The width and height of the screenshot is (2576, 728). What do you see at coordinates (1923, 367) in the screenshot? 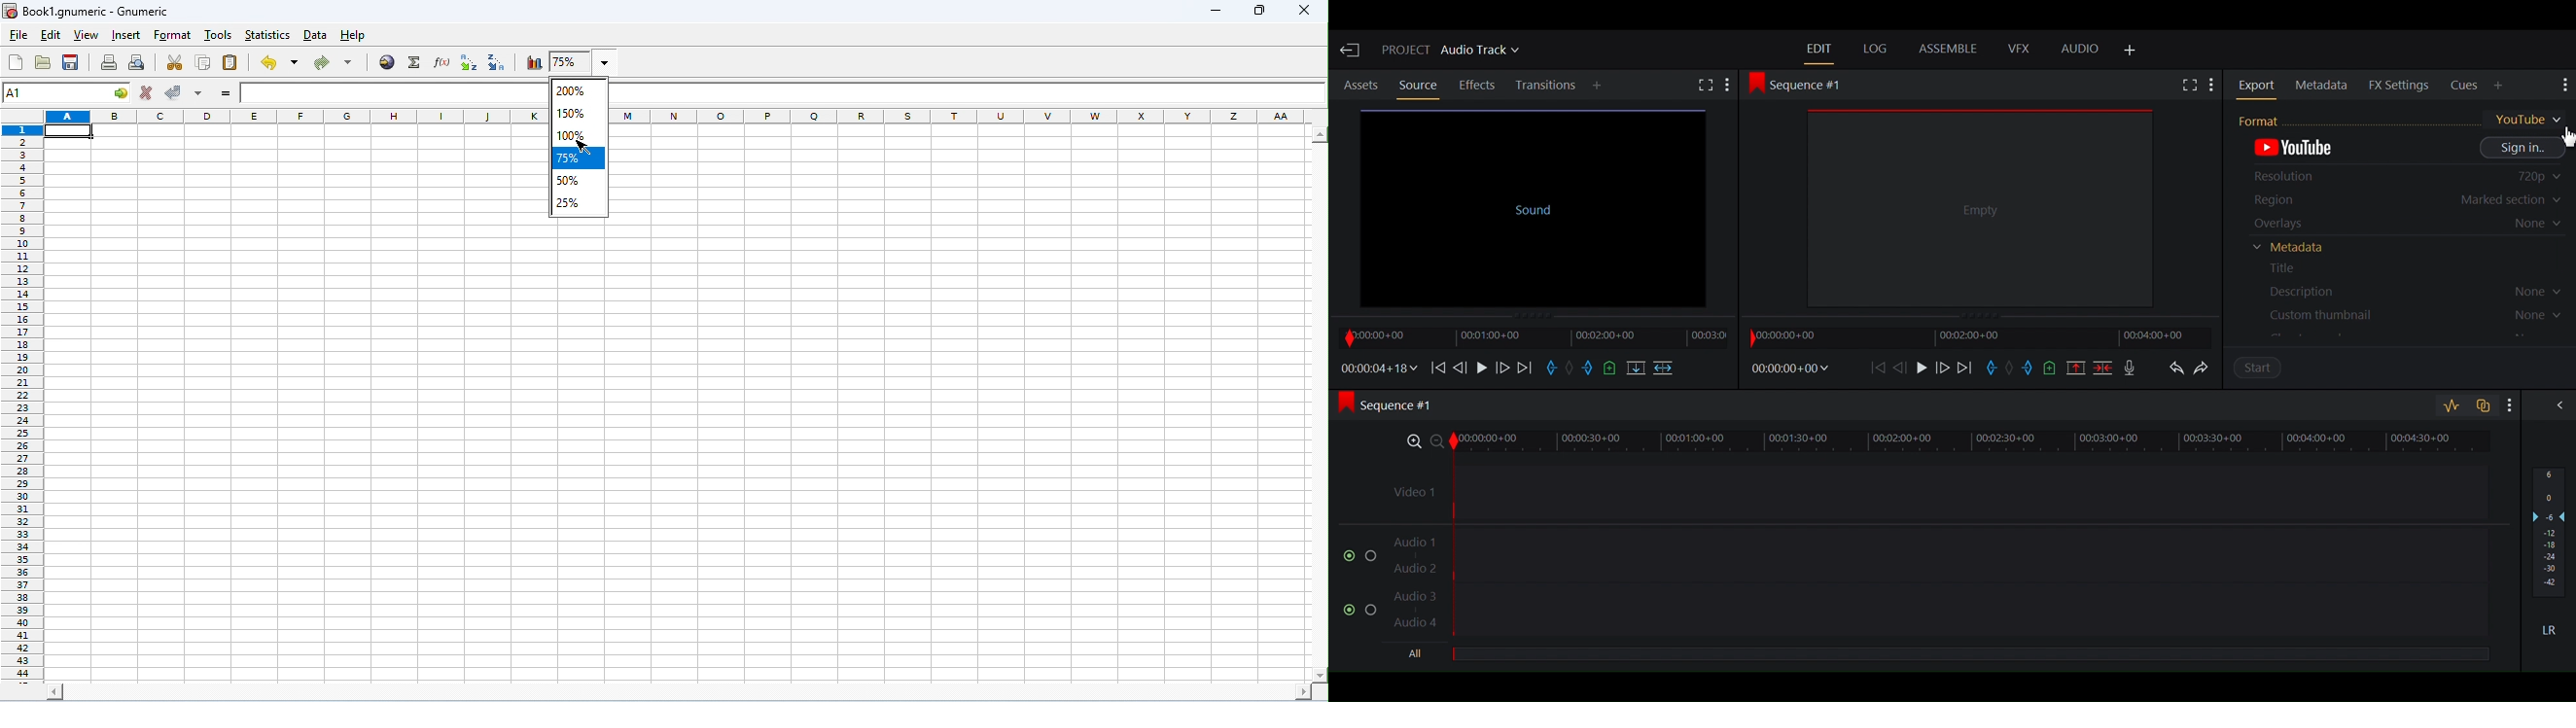
I see `Play` at bounding box center [1923, 367].